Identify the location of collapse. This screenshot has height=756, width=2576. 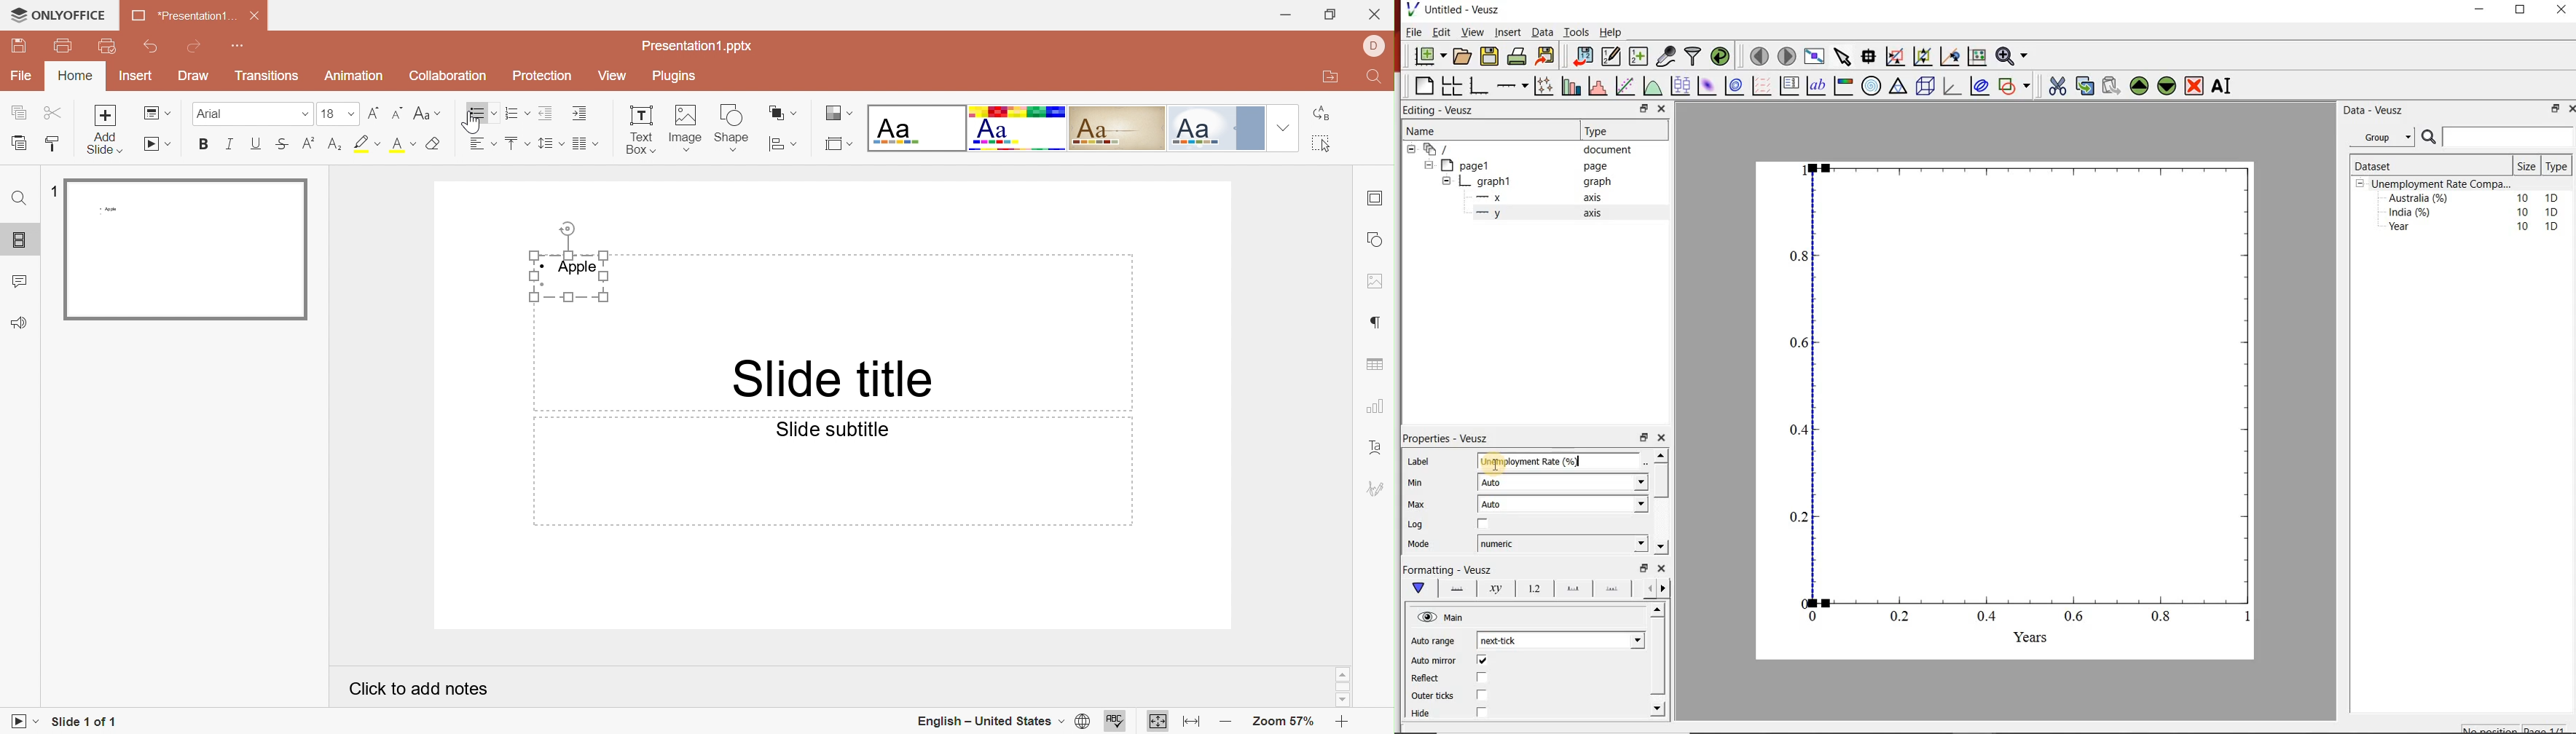
(1446, 183).